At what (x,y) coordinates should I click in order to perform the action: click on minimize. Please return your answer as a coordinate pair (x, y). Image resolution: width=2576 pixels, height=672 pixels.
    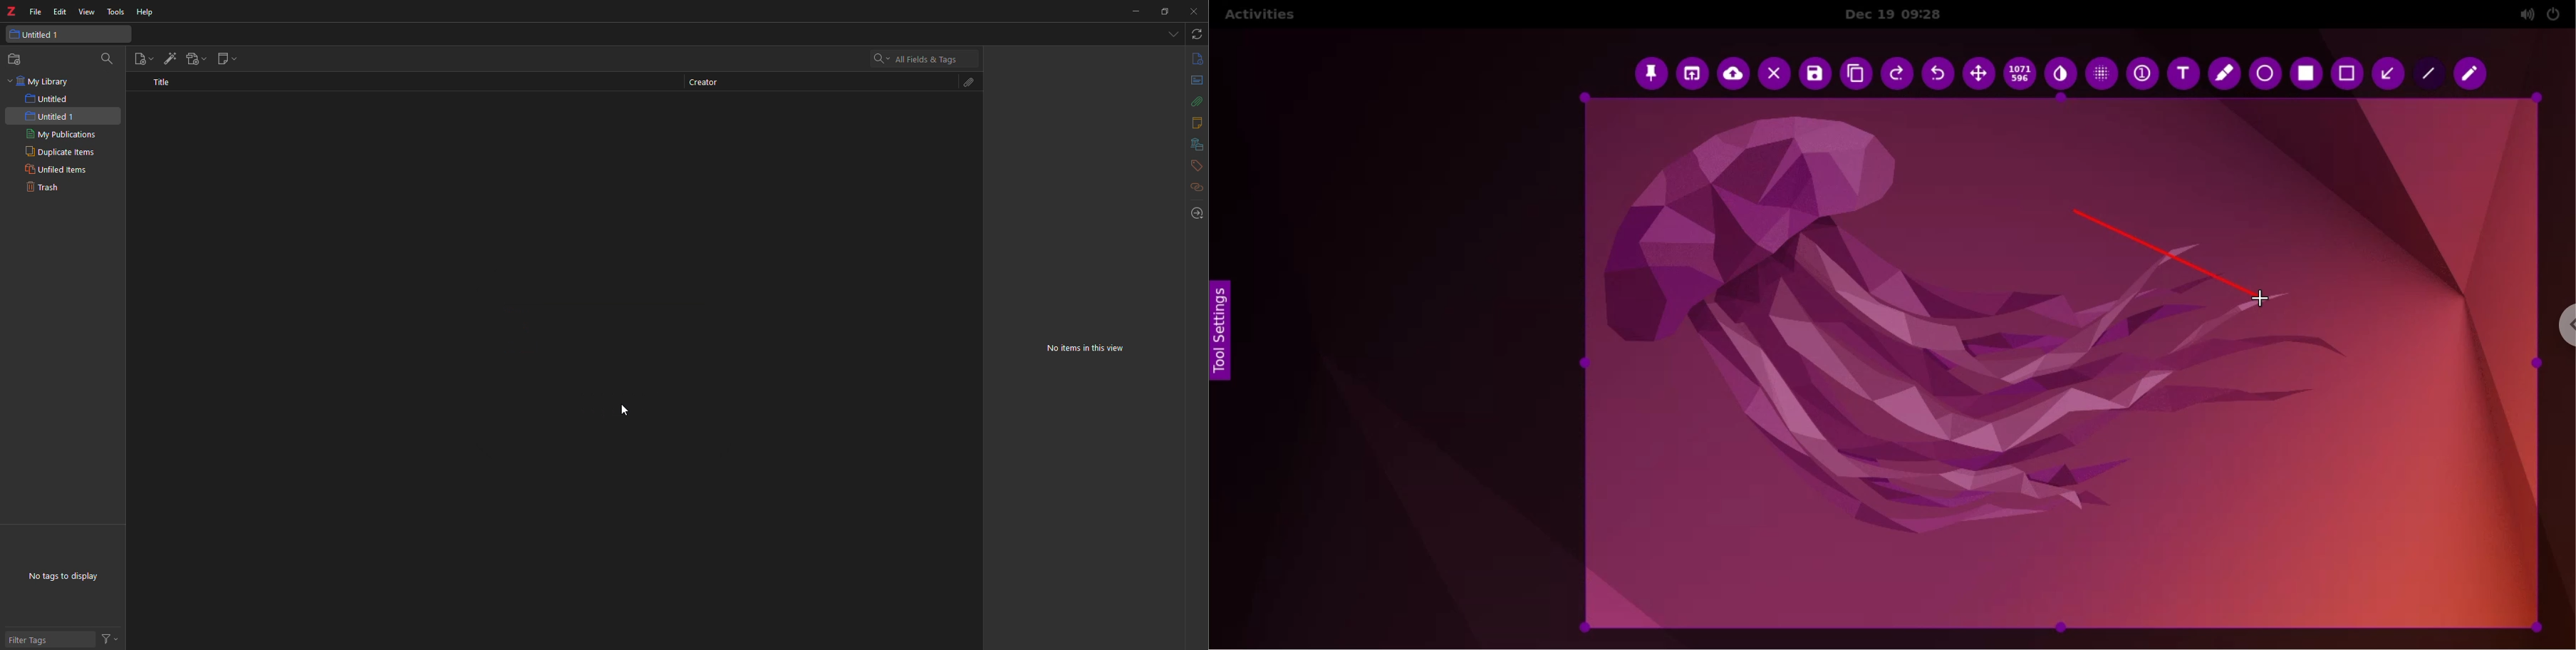
    Looking at the image, I should click on (1133, 11).